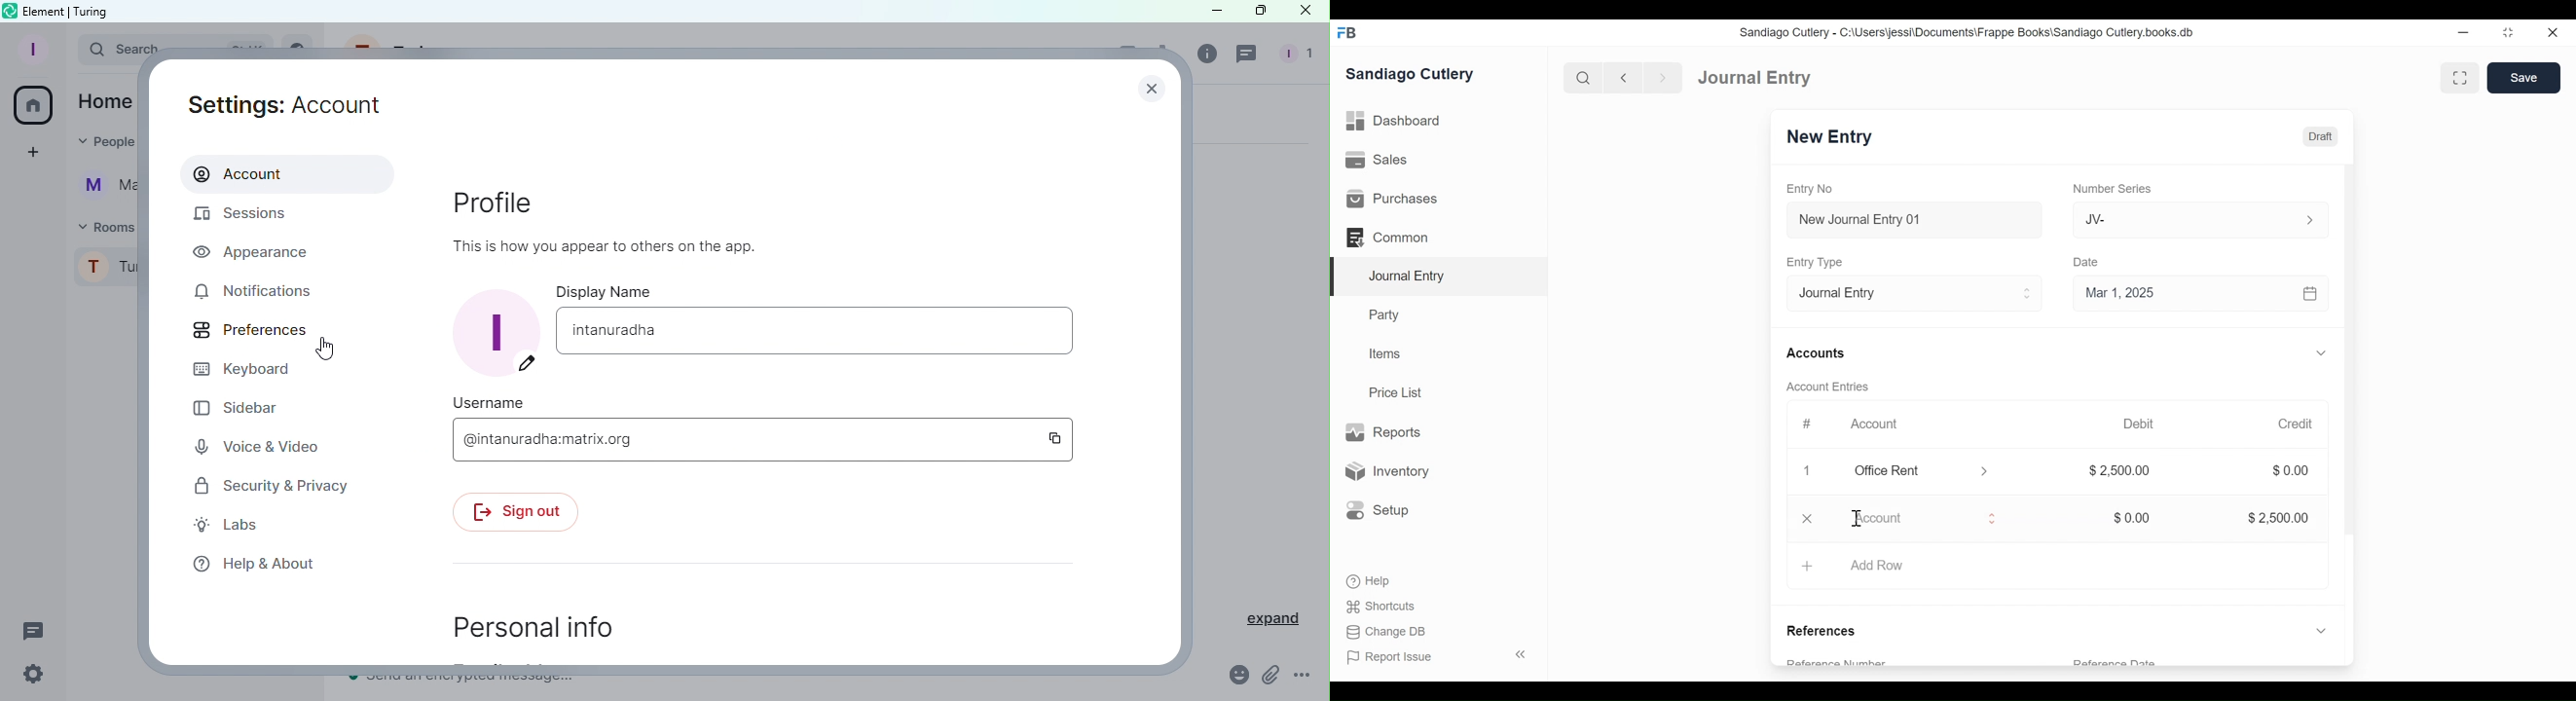 The image size is (2576, 728). Describe the element at coordinates (1623, 77) in the screenshot. I see `back` at that location.